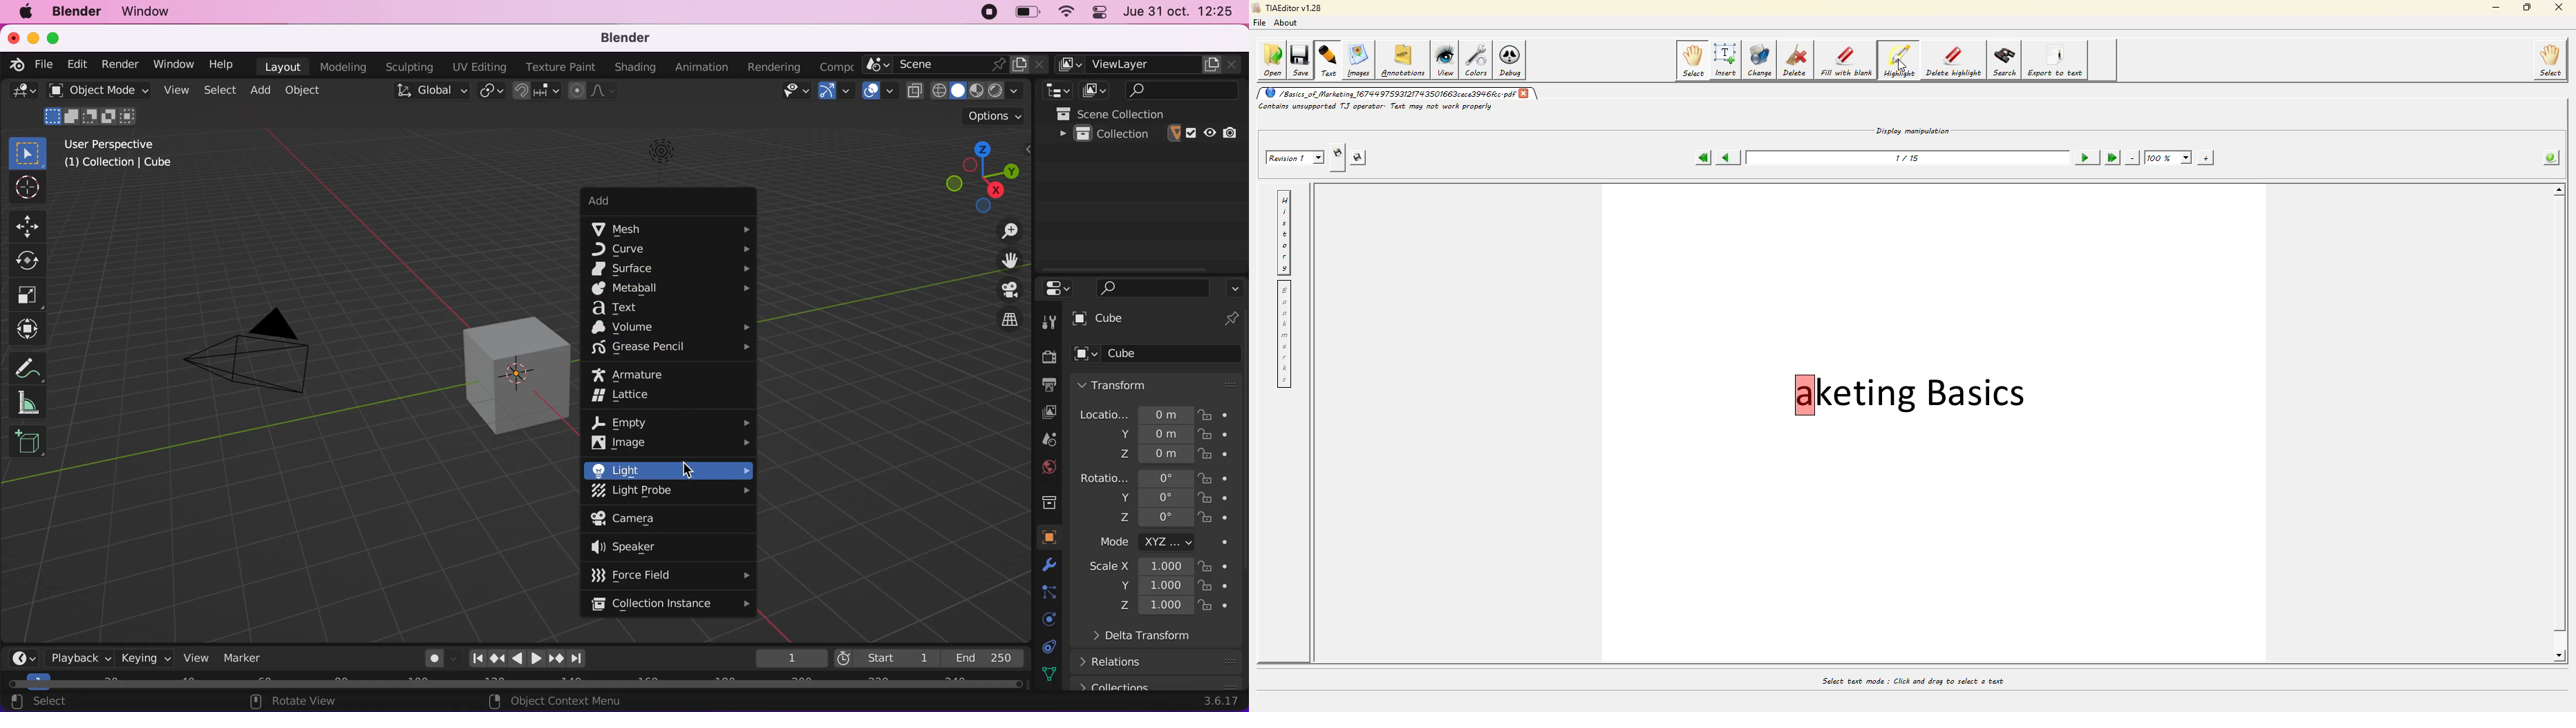 This screenshot has width=2576, height=728. I want to click on camera, so click(261, 356).